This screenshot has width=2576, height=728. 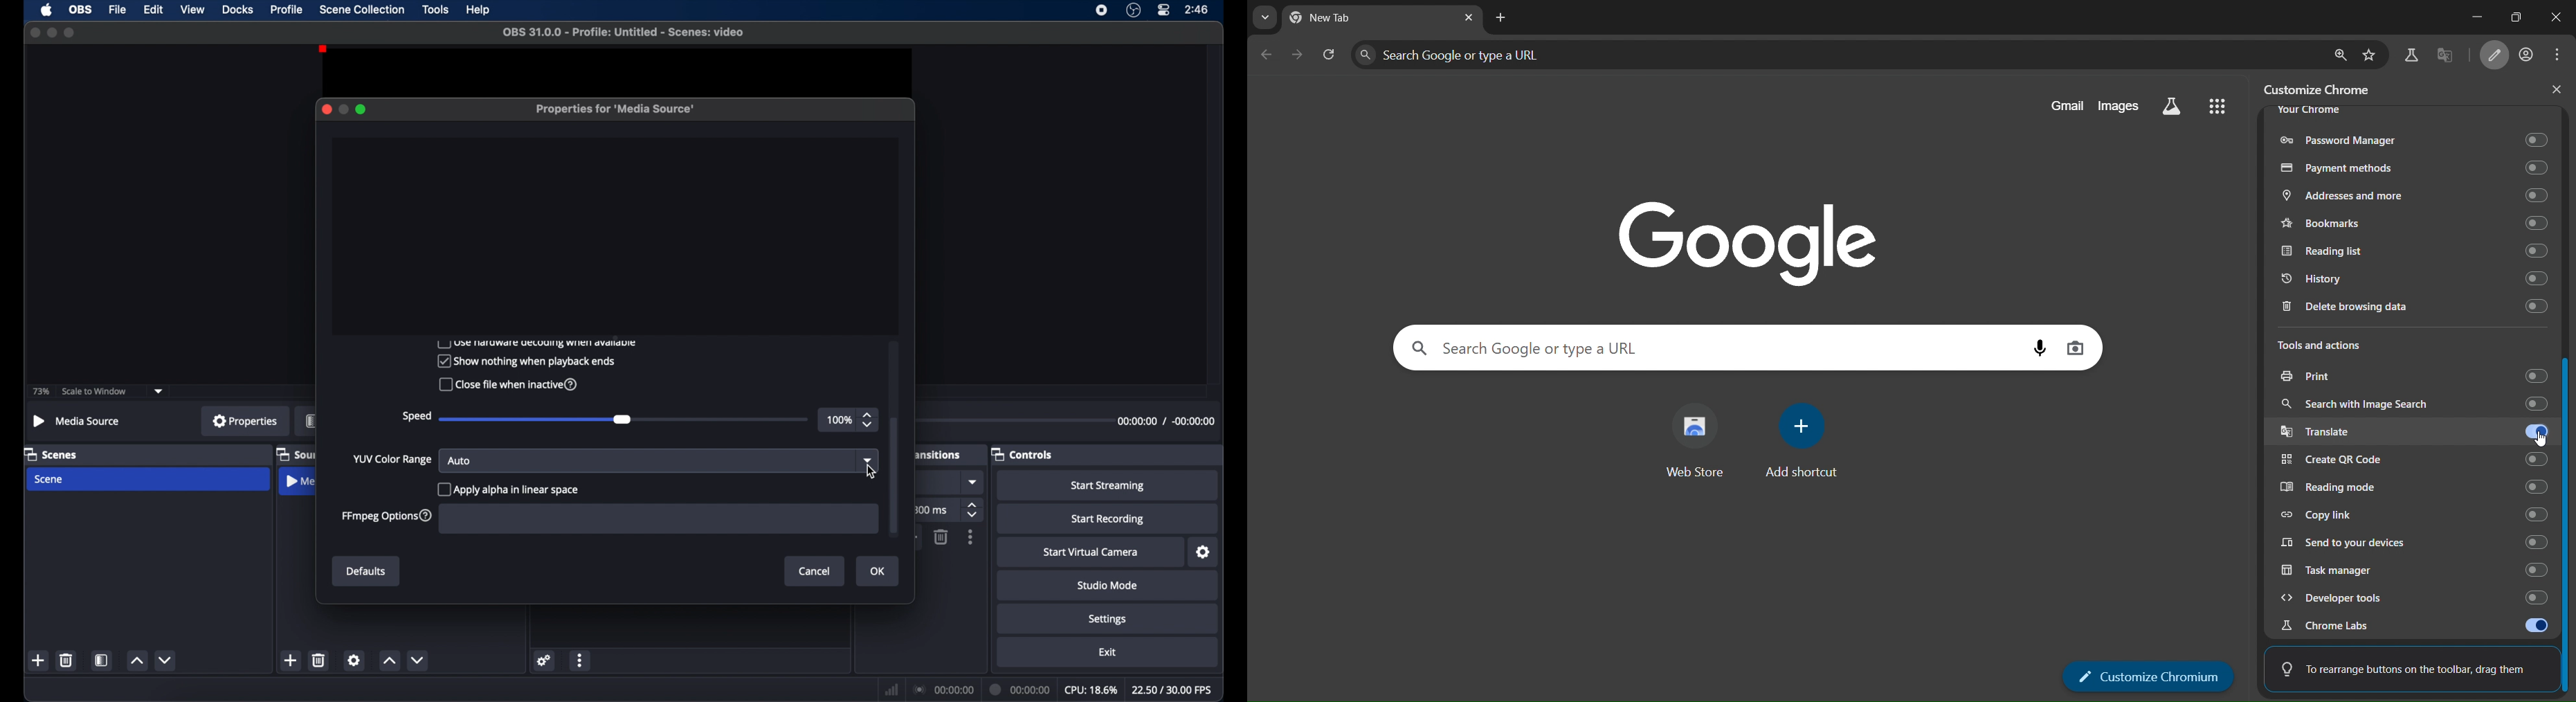 I want to click on gmail, so click(x=2062, y=106).